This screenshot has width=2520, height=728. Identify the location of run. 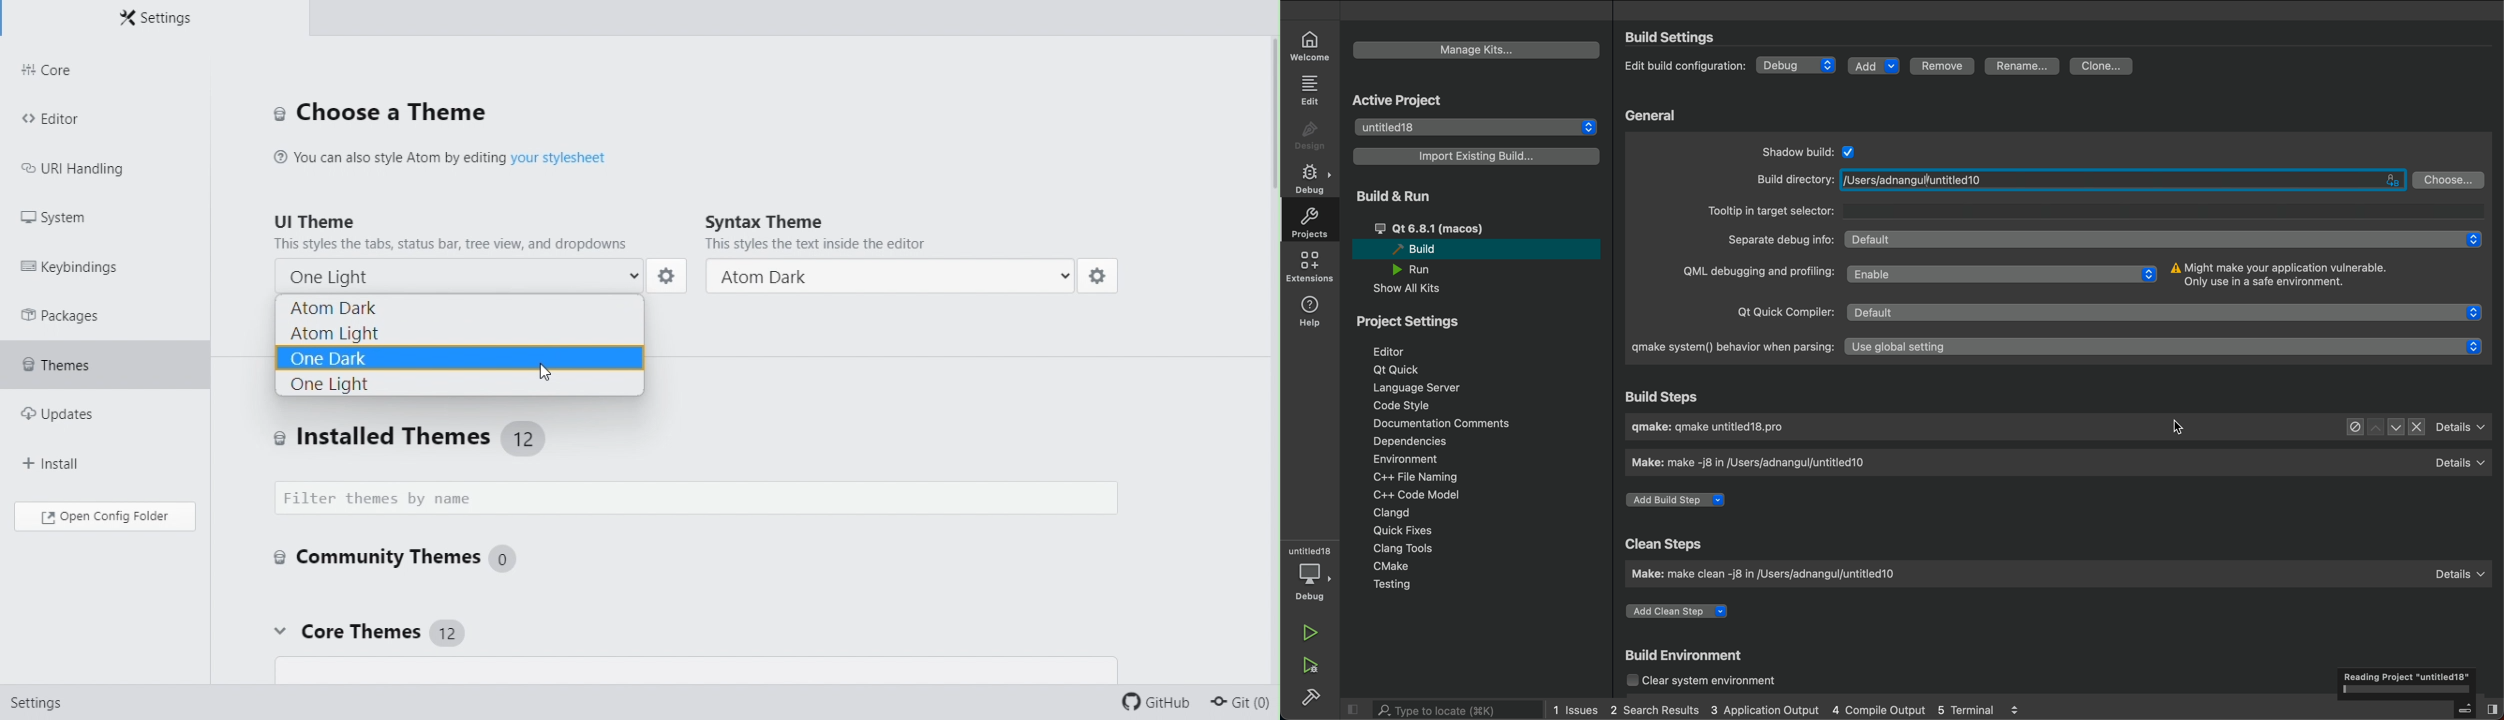
(1310, 632).